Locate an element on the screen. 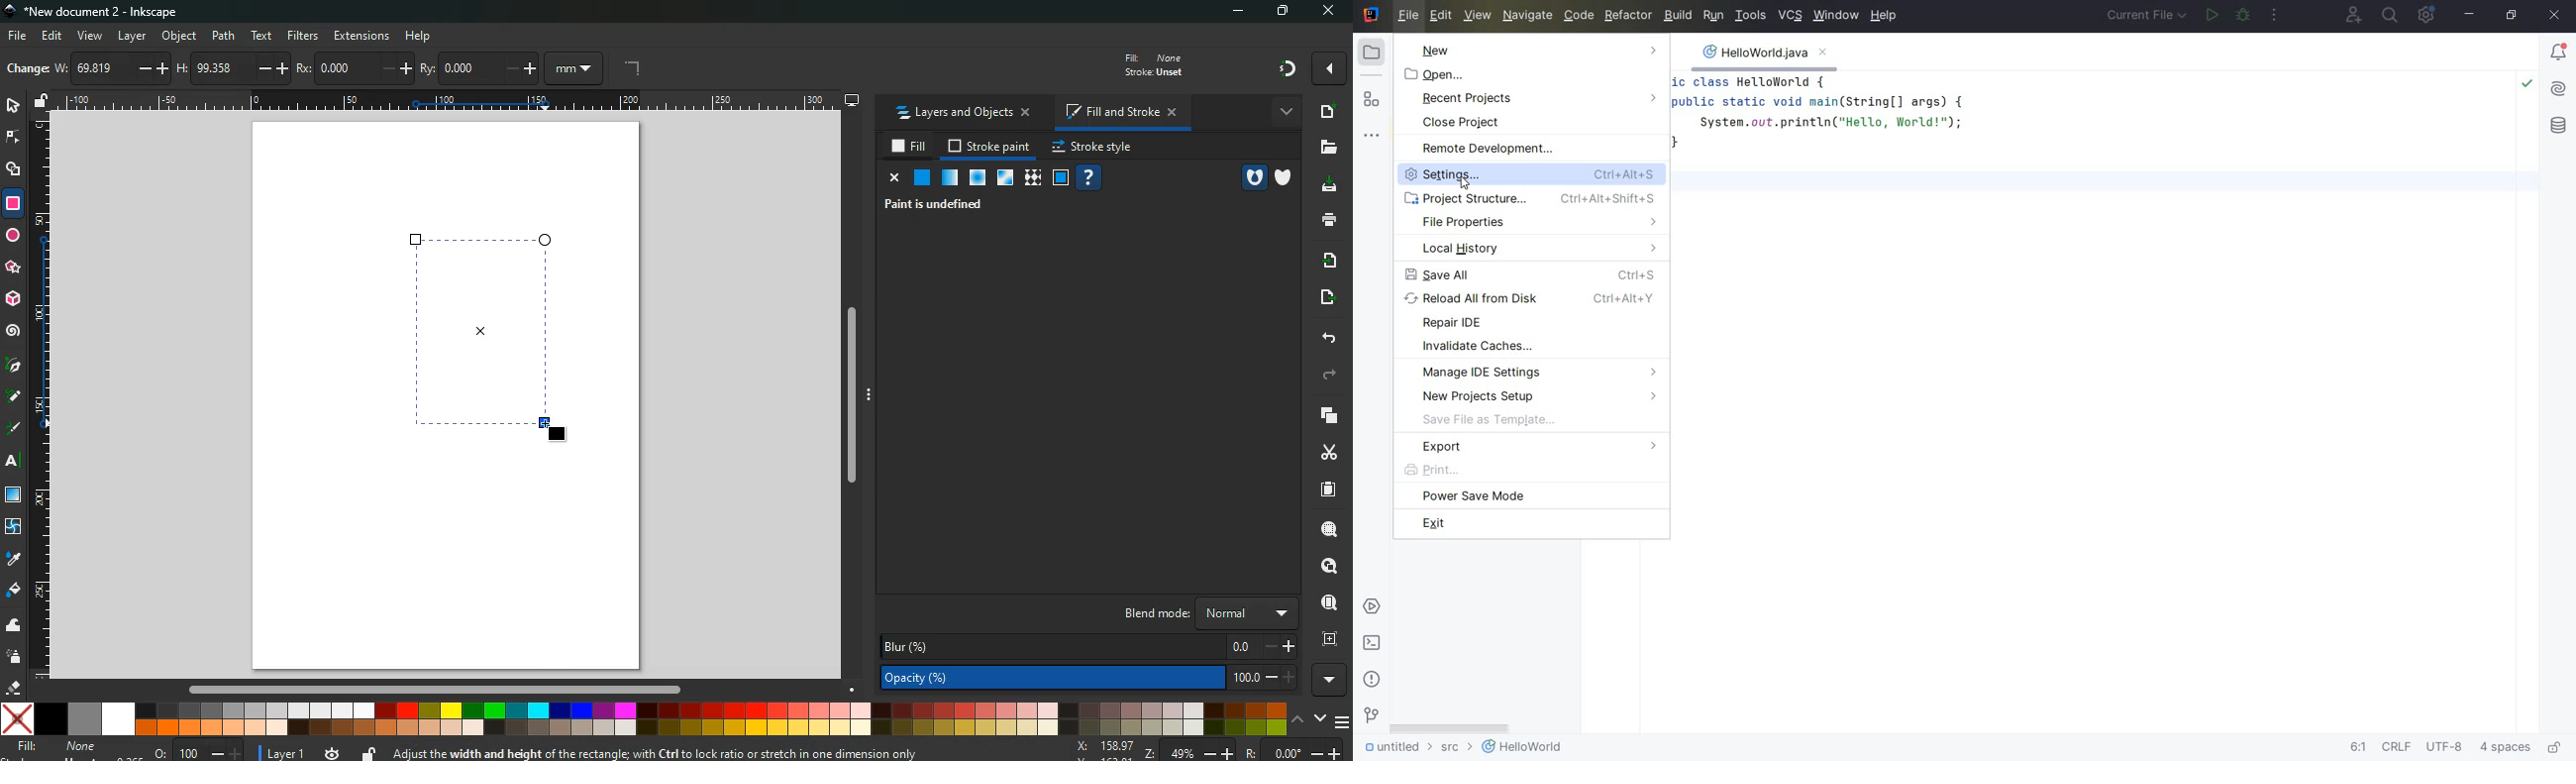  menu is located at coordinates (1343, 722).